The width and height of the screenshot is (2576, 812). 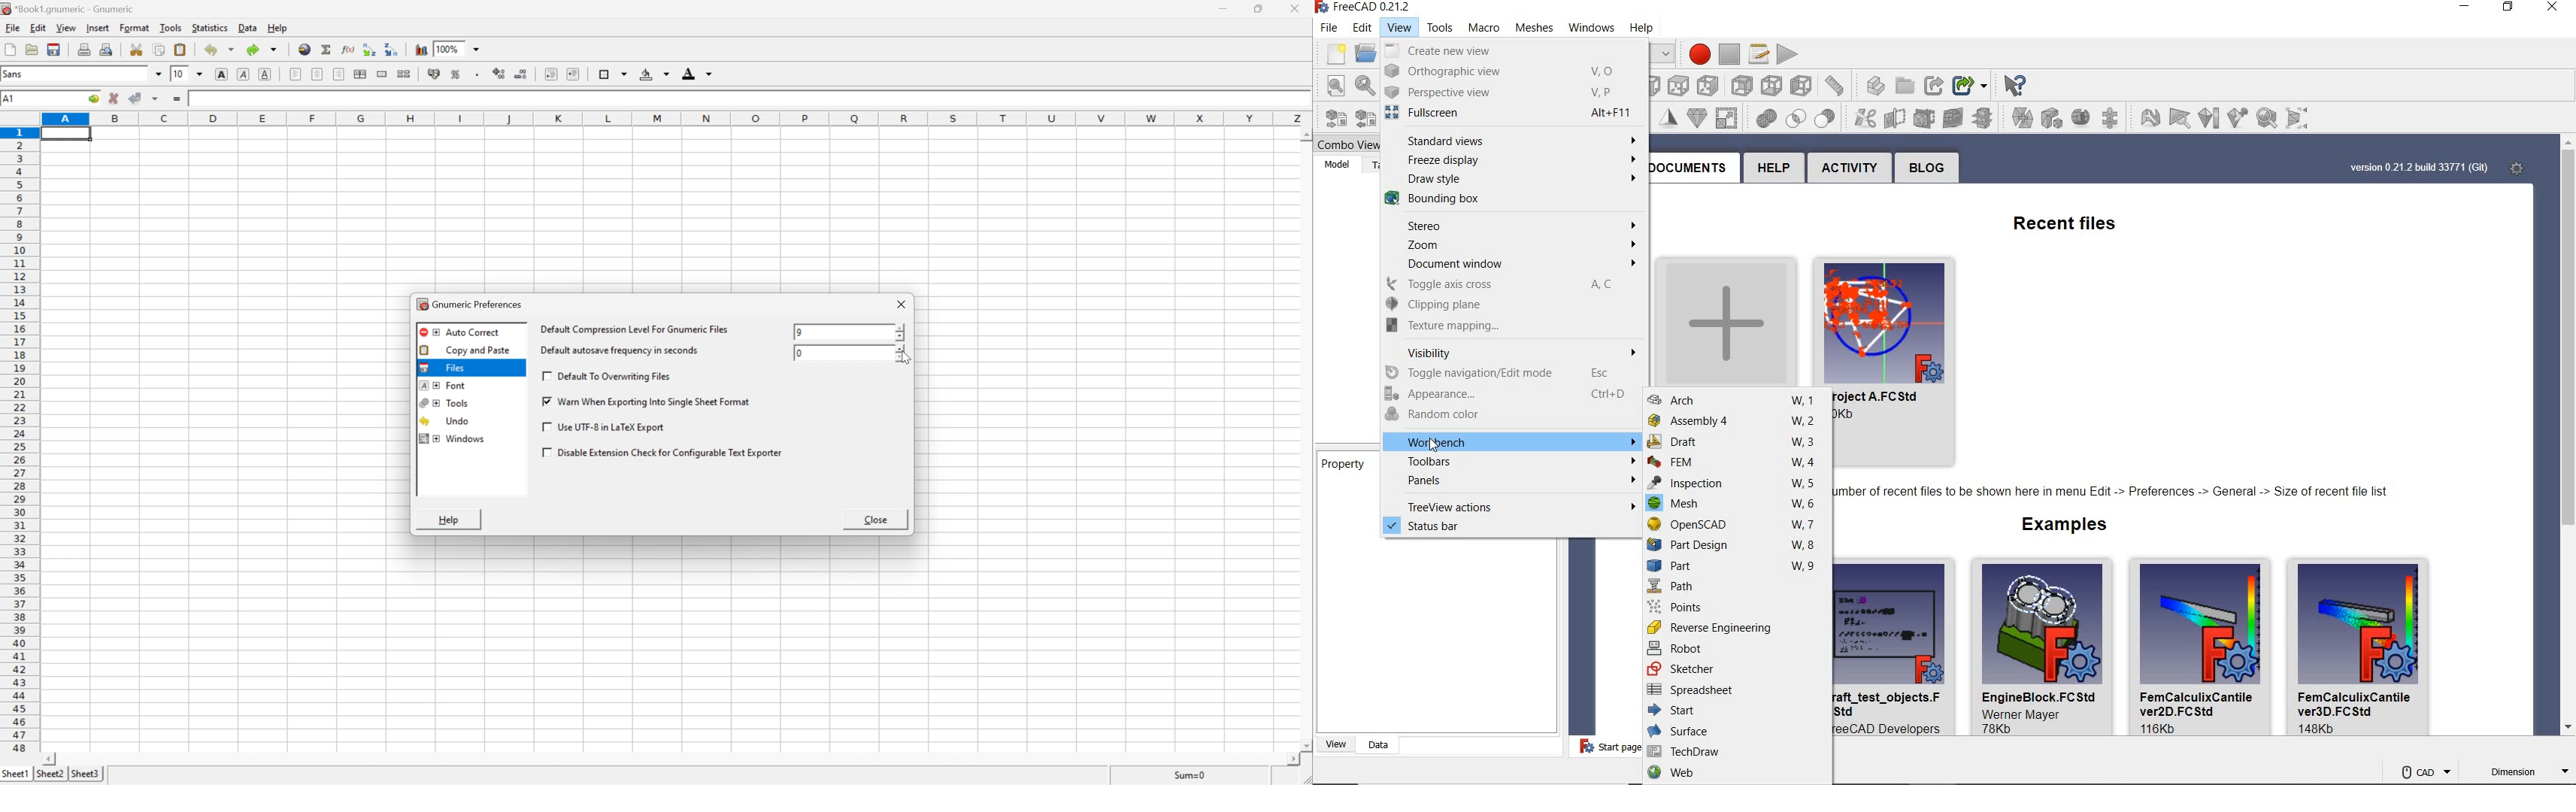 What do you see at coordinates (2148, 117) in the screenshot?
I see `option` at bounding box center [2148, 117].